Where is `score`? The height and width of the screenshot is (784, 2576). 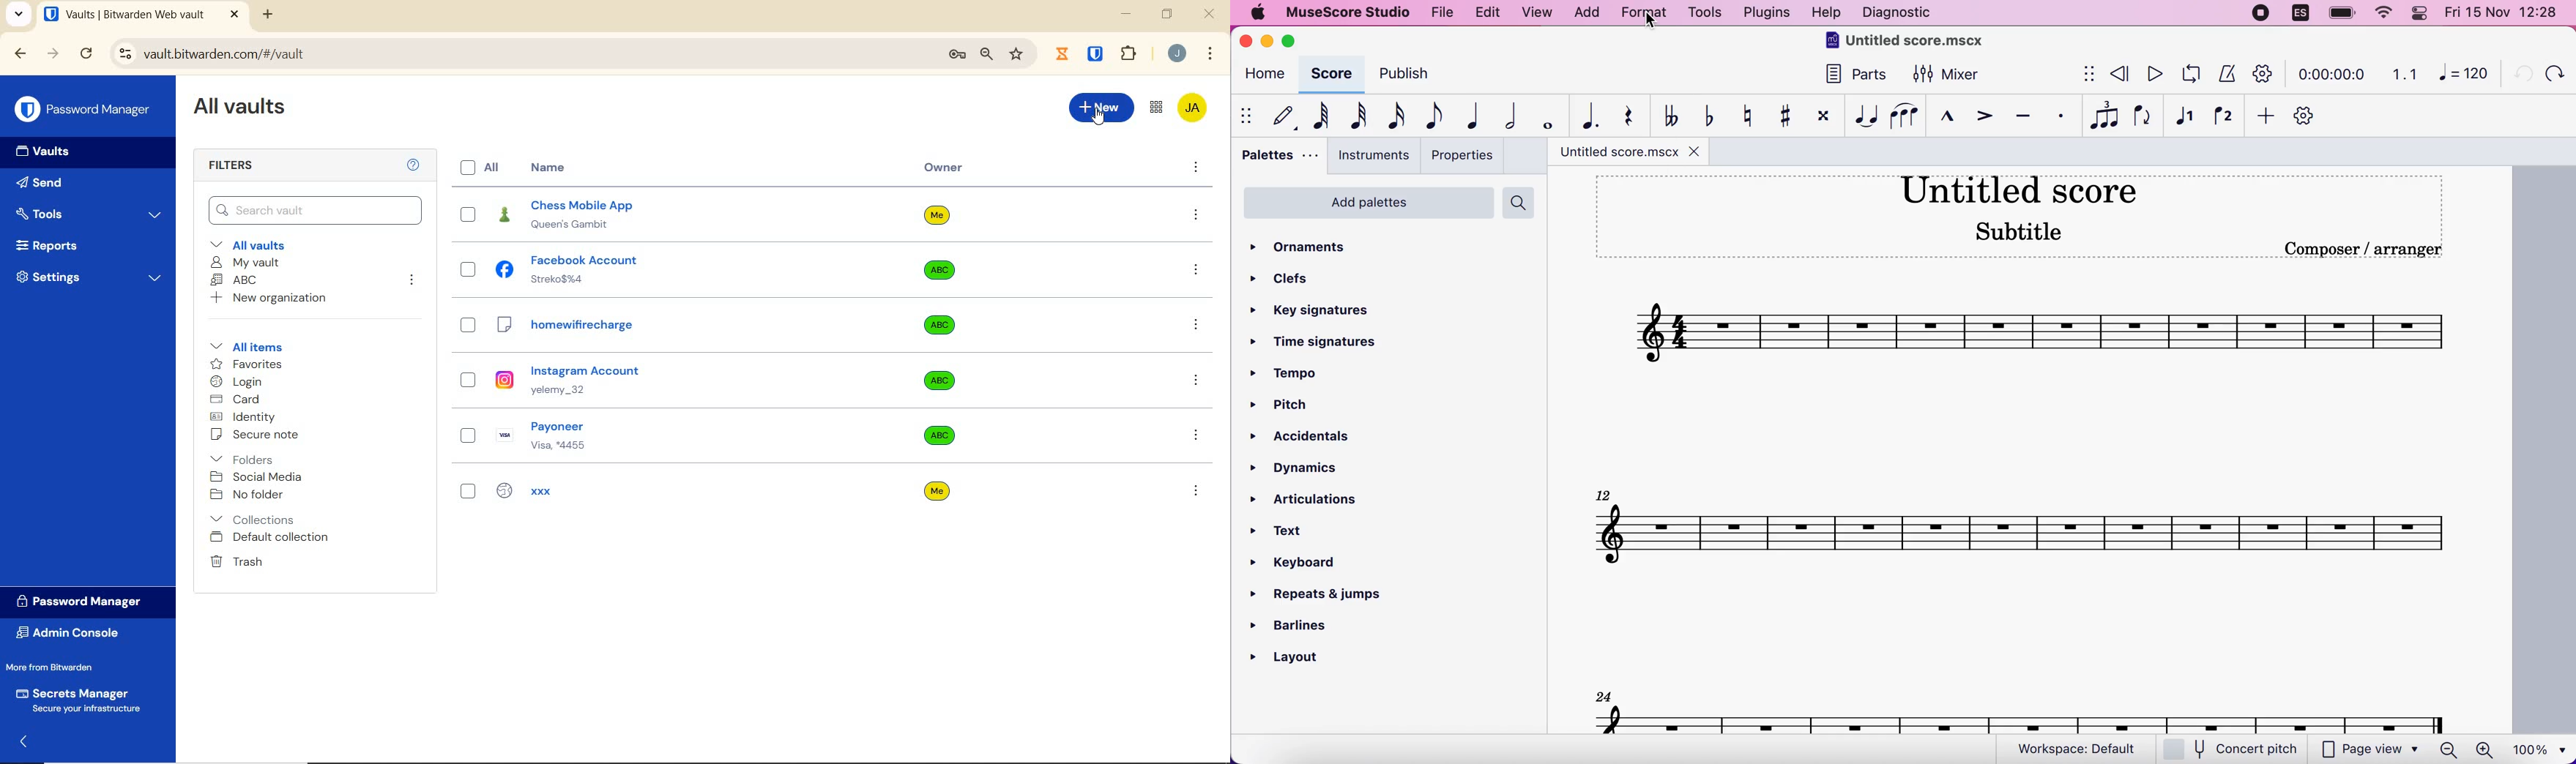
score is located at coordinates (1330, 74).